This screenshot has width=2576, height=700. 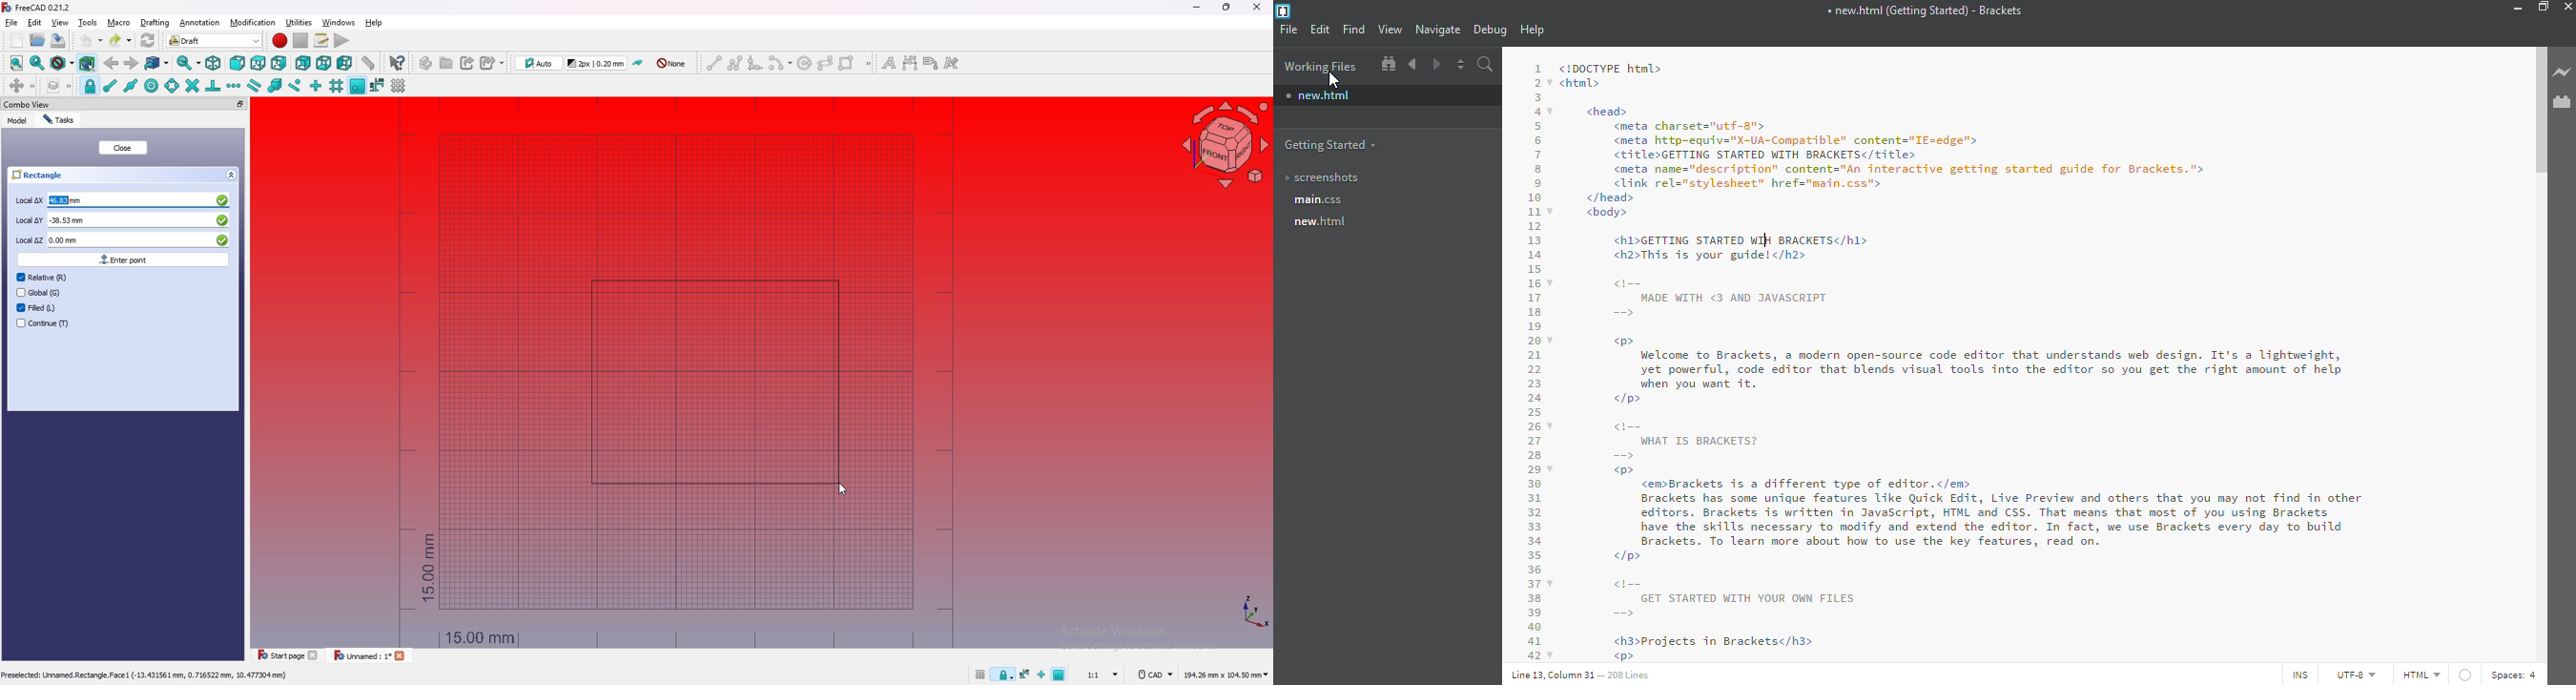 What do you see at coordinates (1253, 611) in the screenshot?
I see `axis` at bounding box center [1253, 611].